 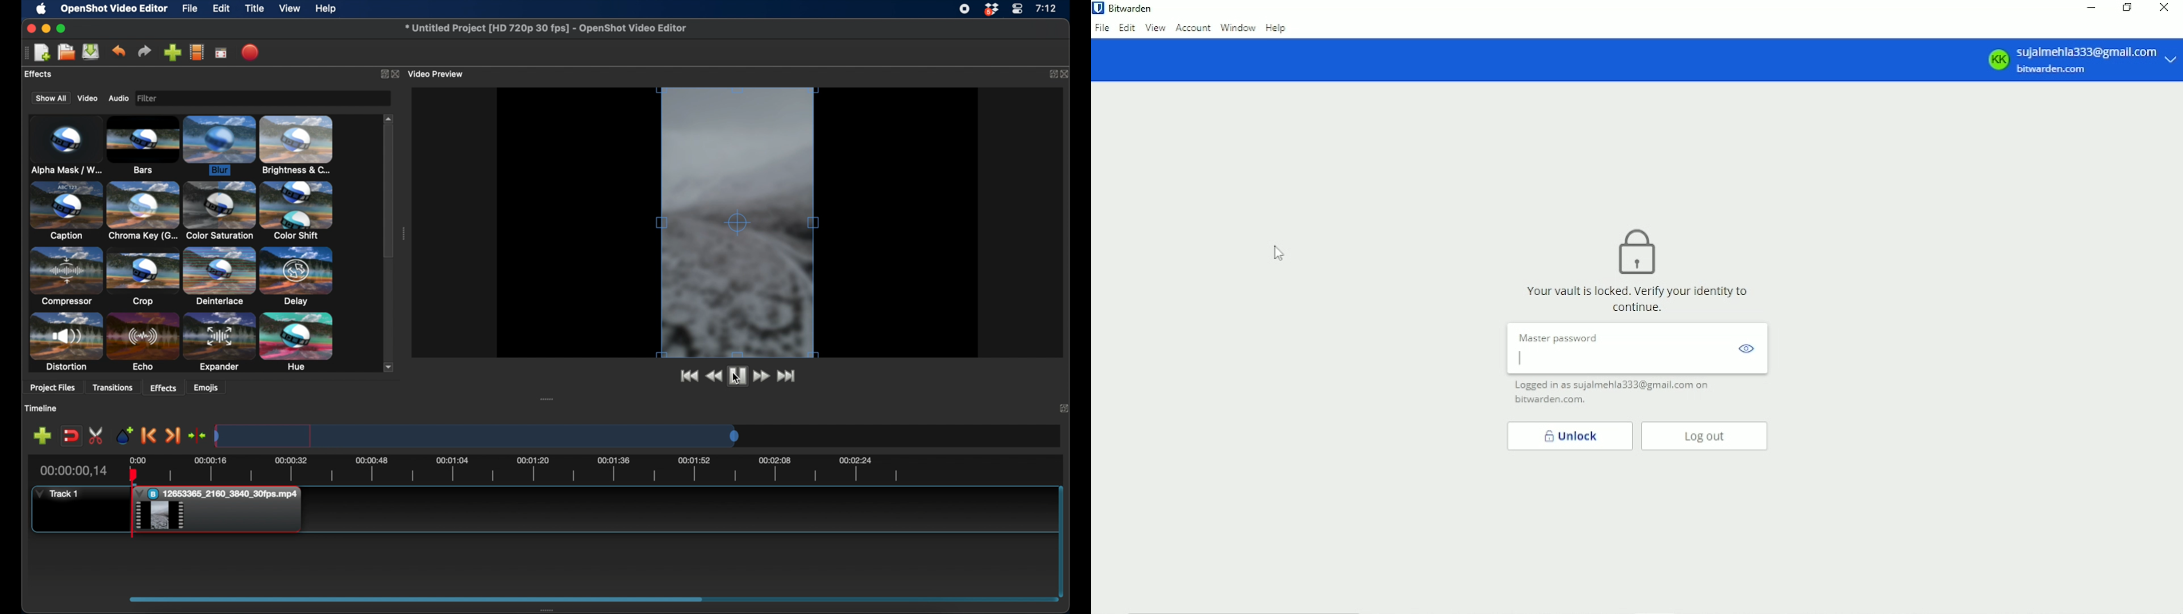 I want to click on bars, so click(x=143, y=146).